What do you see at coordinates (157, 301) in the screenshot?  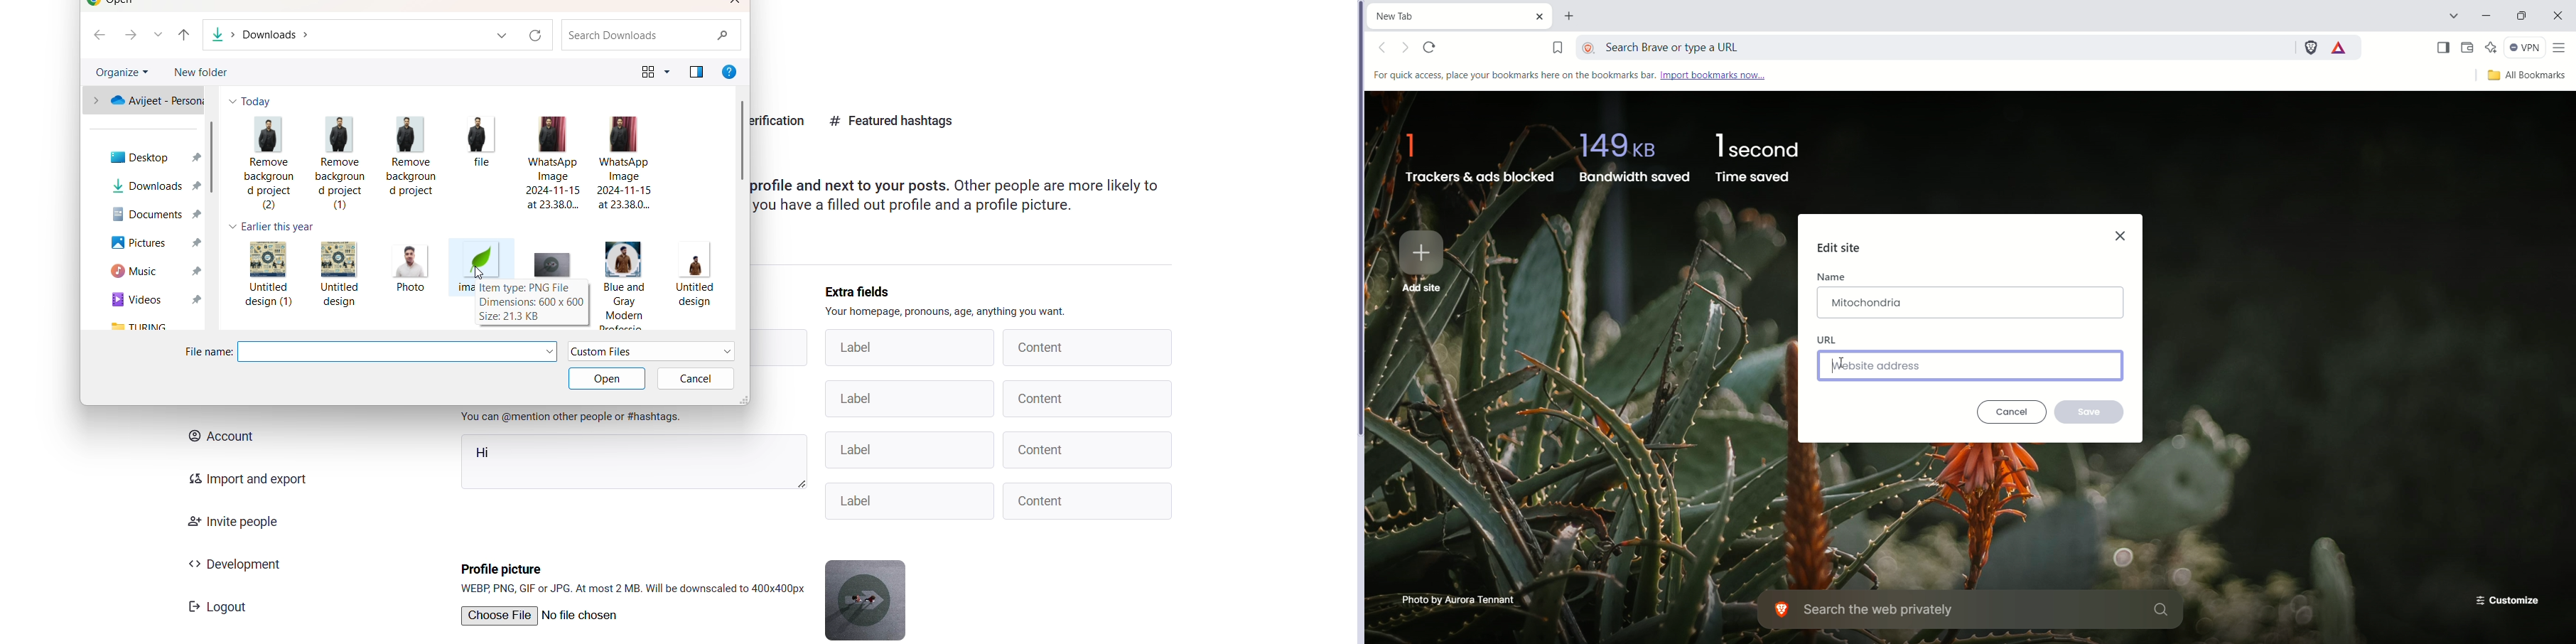 I see `cideo` at bounding box center [157, 301].